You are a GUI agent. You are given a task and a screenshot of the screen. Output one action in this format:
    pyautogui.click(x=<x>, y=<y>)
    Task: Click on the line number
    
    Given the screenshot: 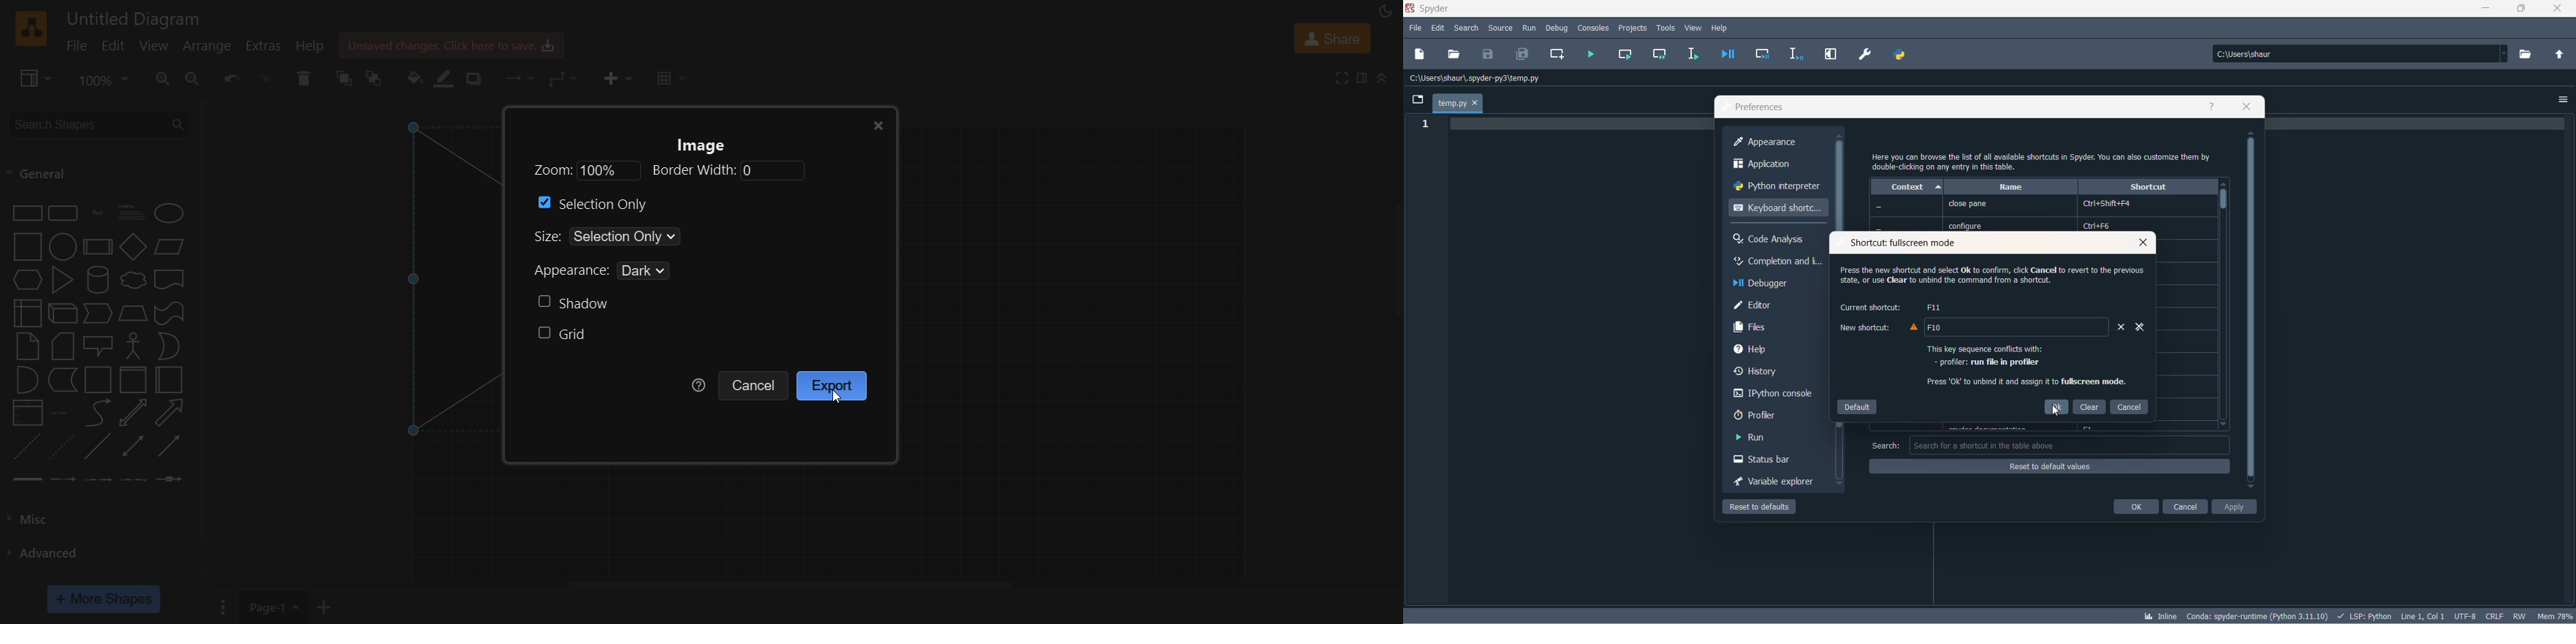 What is the action you would take?
    pyautogui.click(x=1428, y=125)
    